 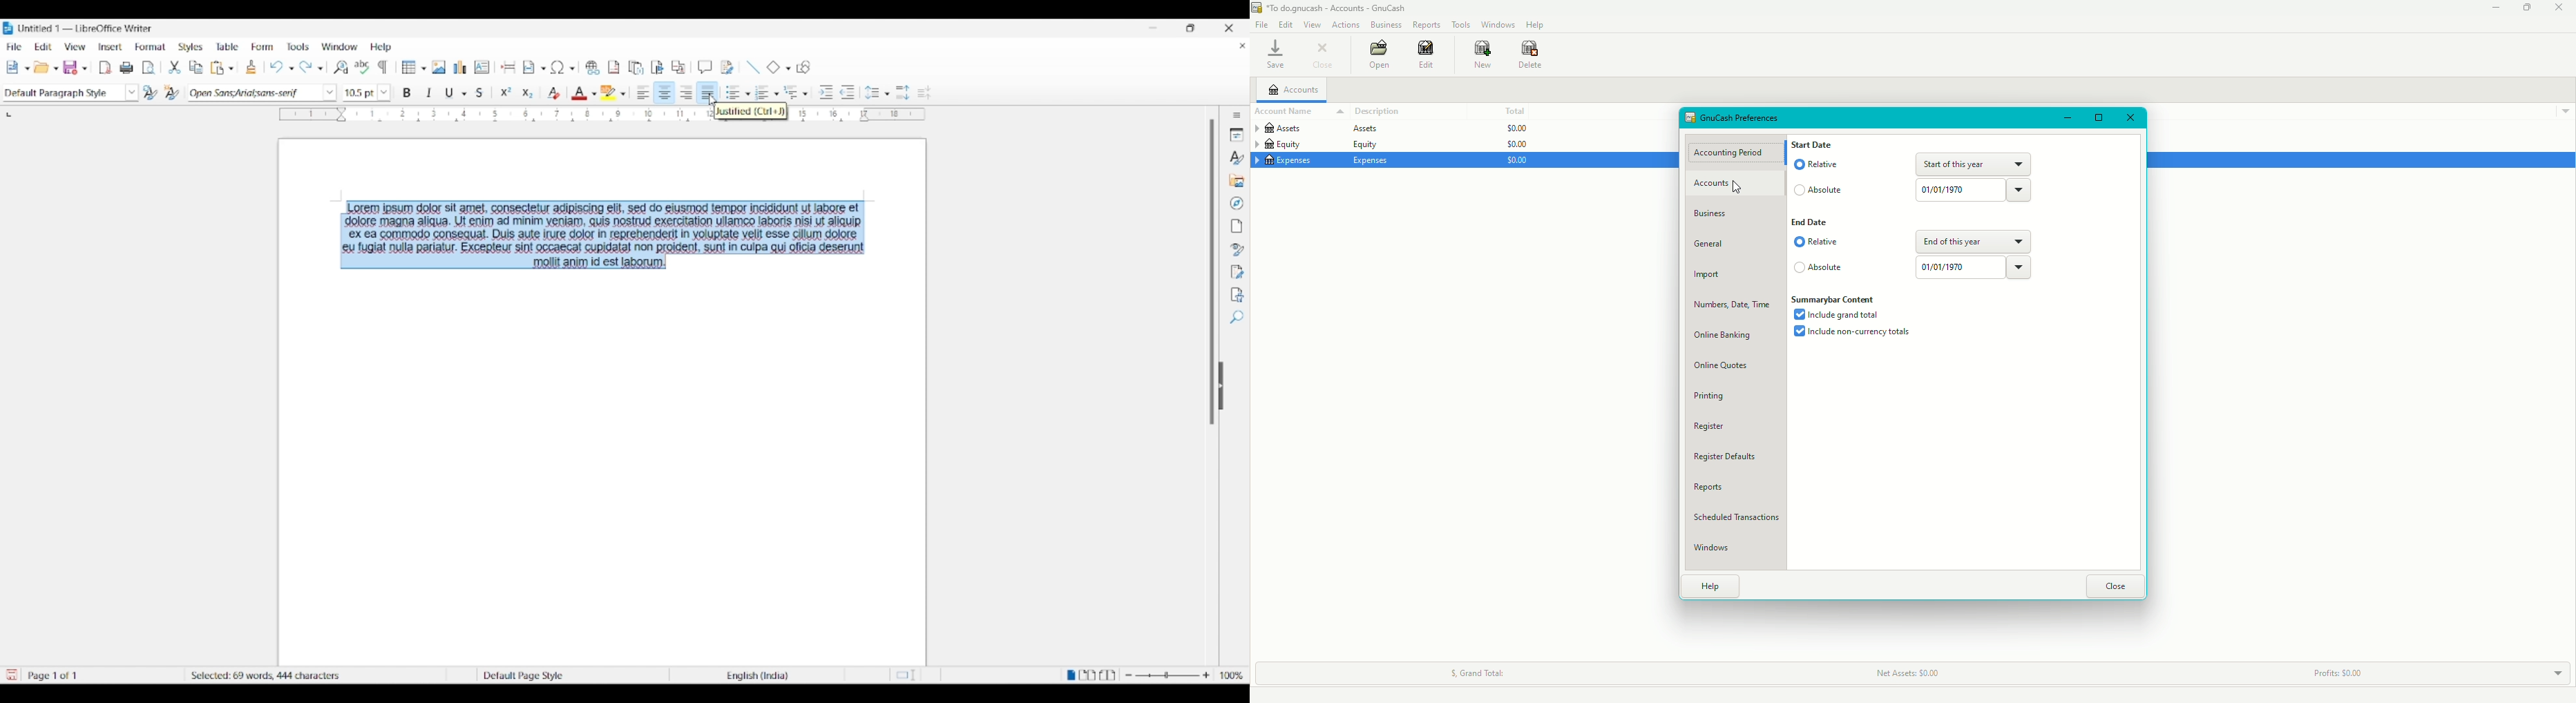 What do you see at coordinates (1237, 135) in the screenshot?
I see `Properties` at bounding box center [1237, 135].